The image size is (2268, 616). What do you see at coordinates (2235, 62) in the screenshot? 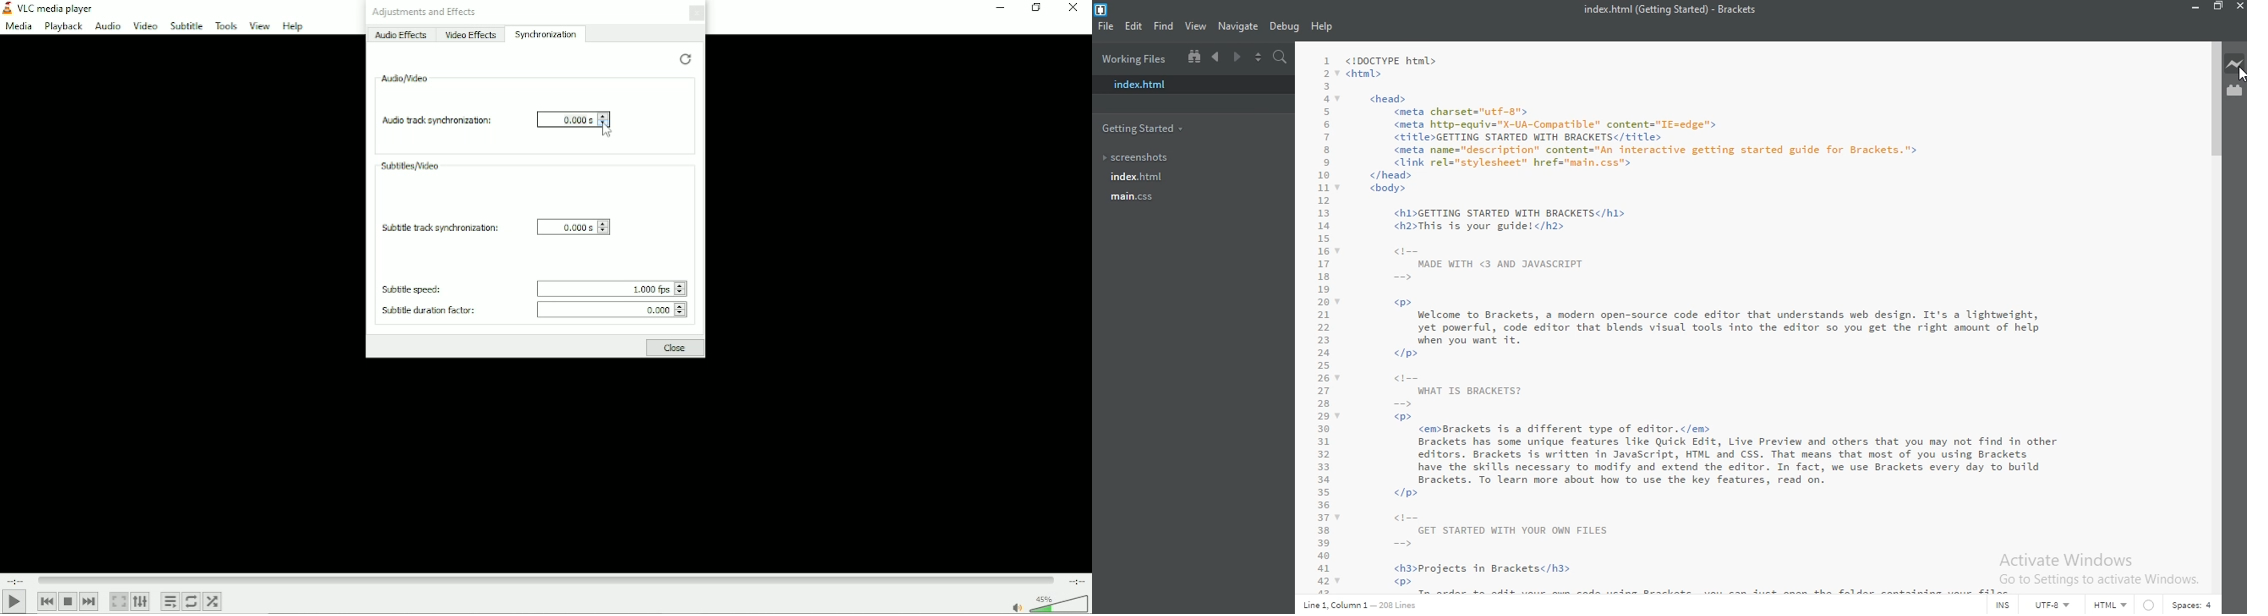
I see `live preview` at bounding box center [2235, 62].